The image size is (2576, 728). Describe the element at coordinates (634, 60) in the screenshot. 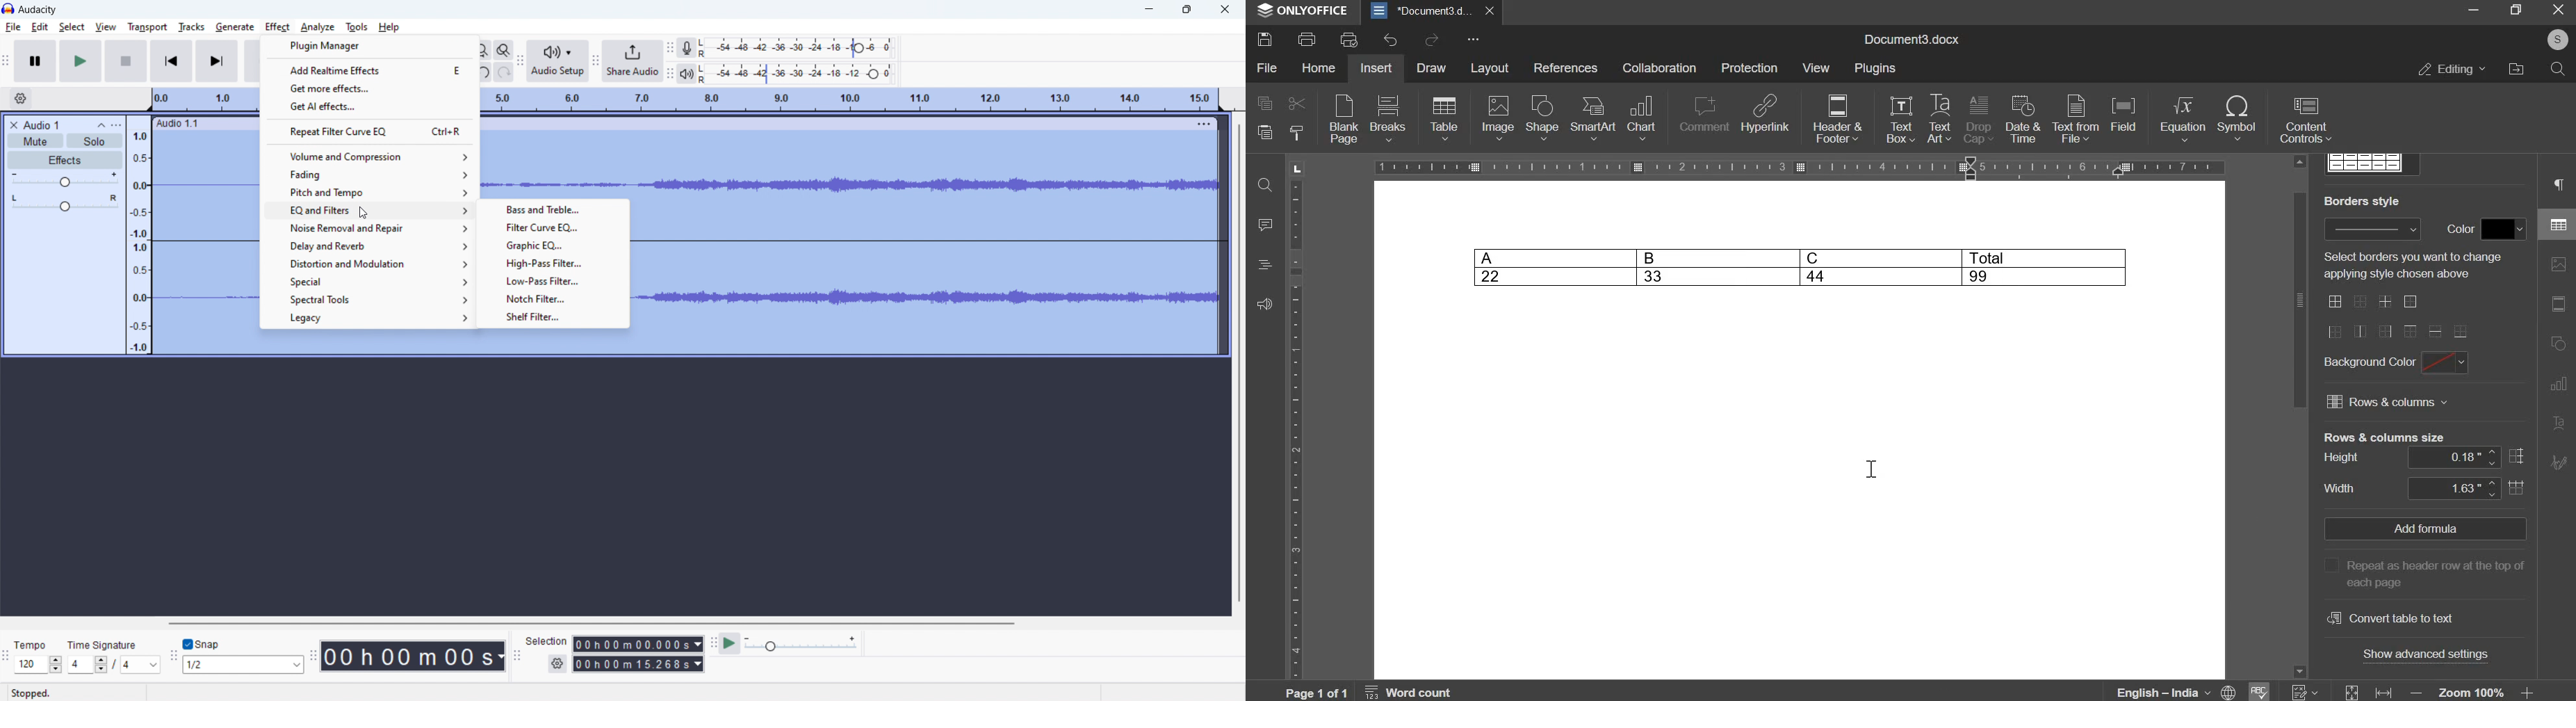

I see `share audio` at that location.